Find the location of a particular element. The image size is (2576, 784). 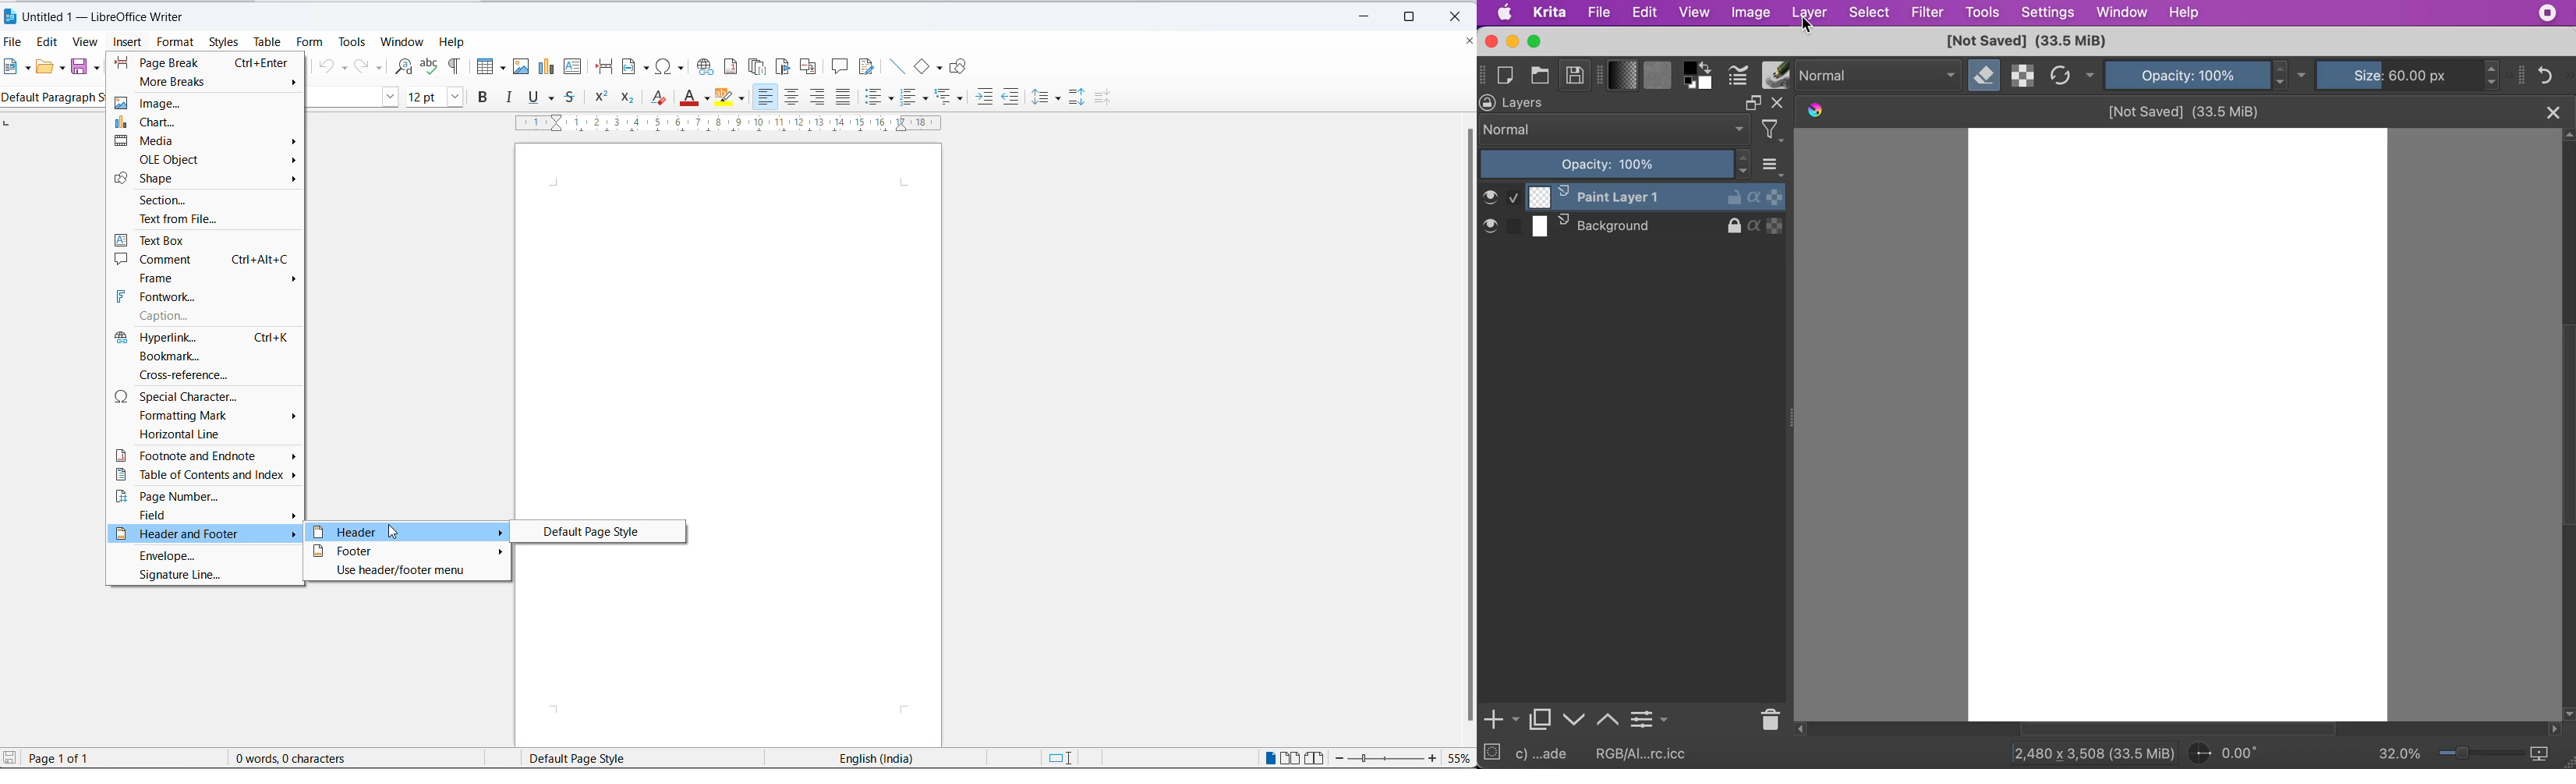

edit is located at coordinates (1645, 13).